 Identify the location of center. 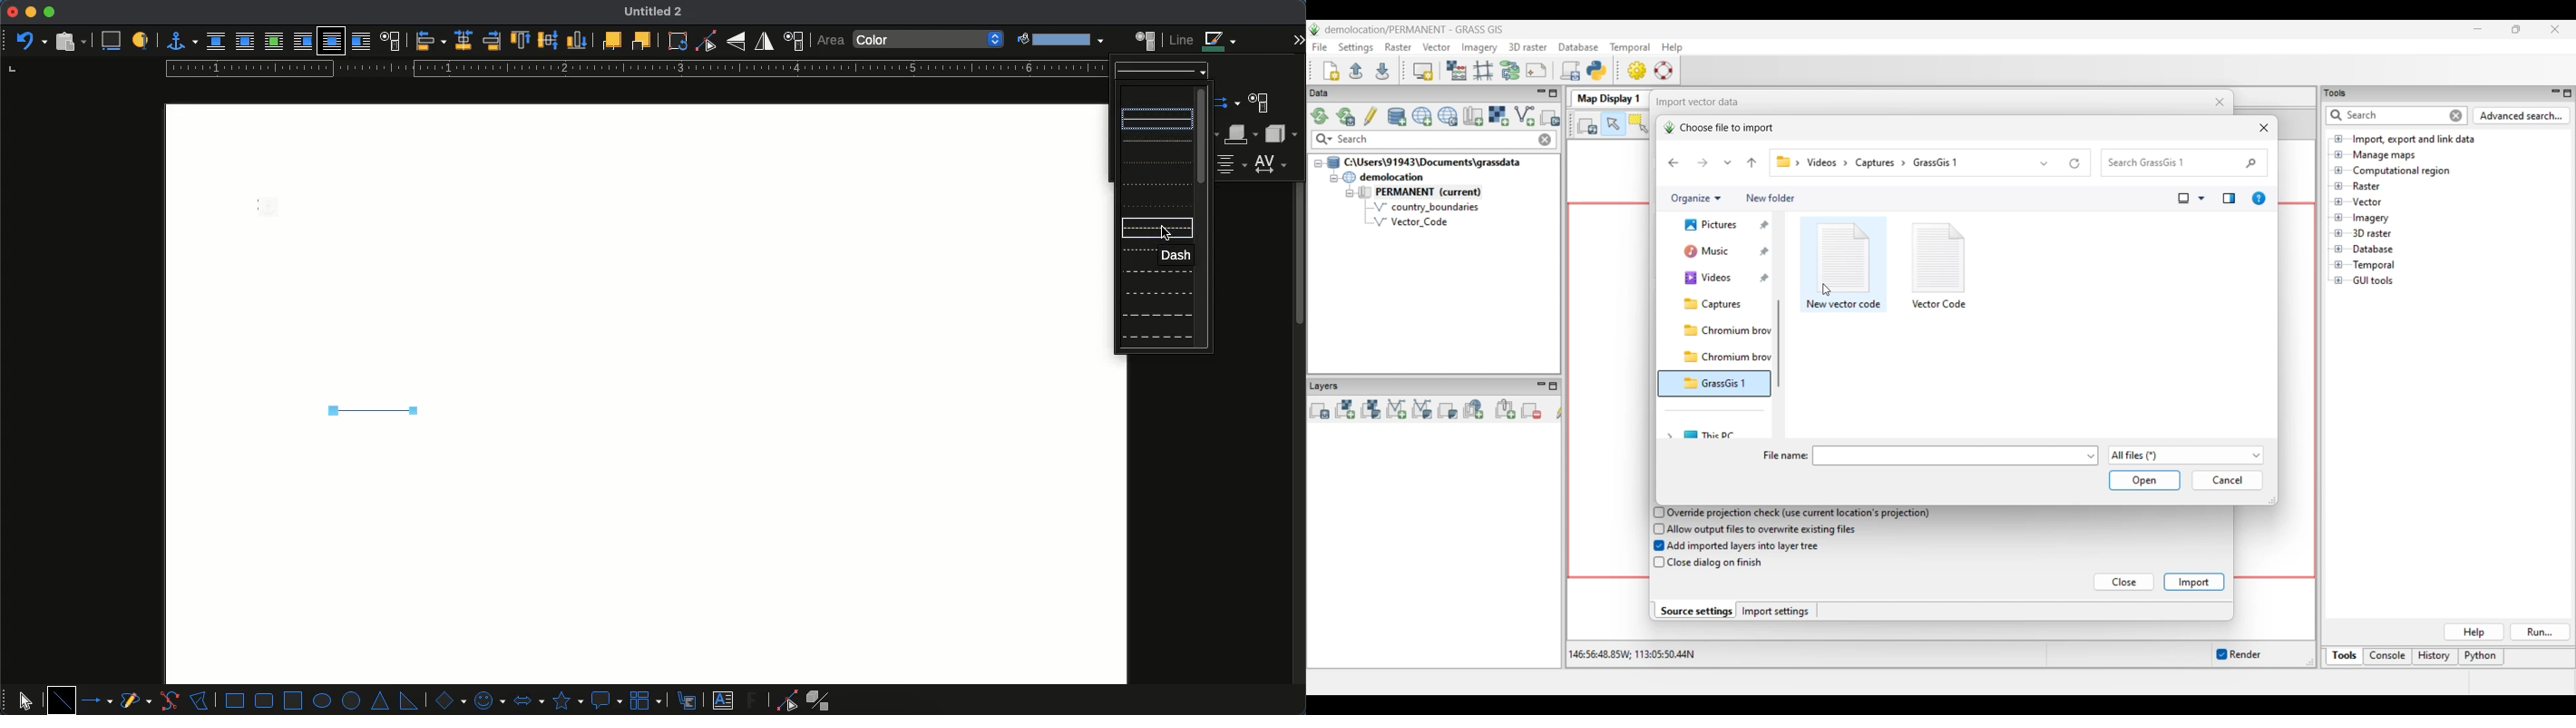
(463, 40).